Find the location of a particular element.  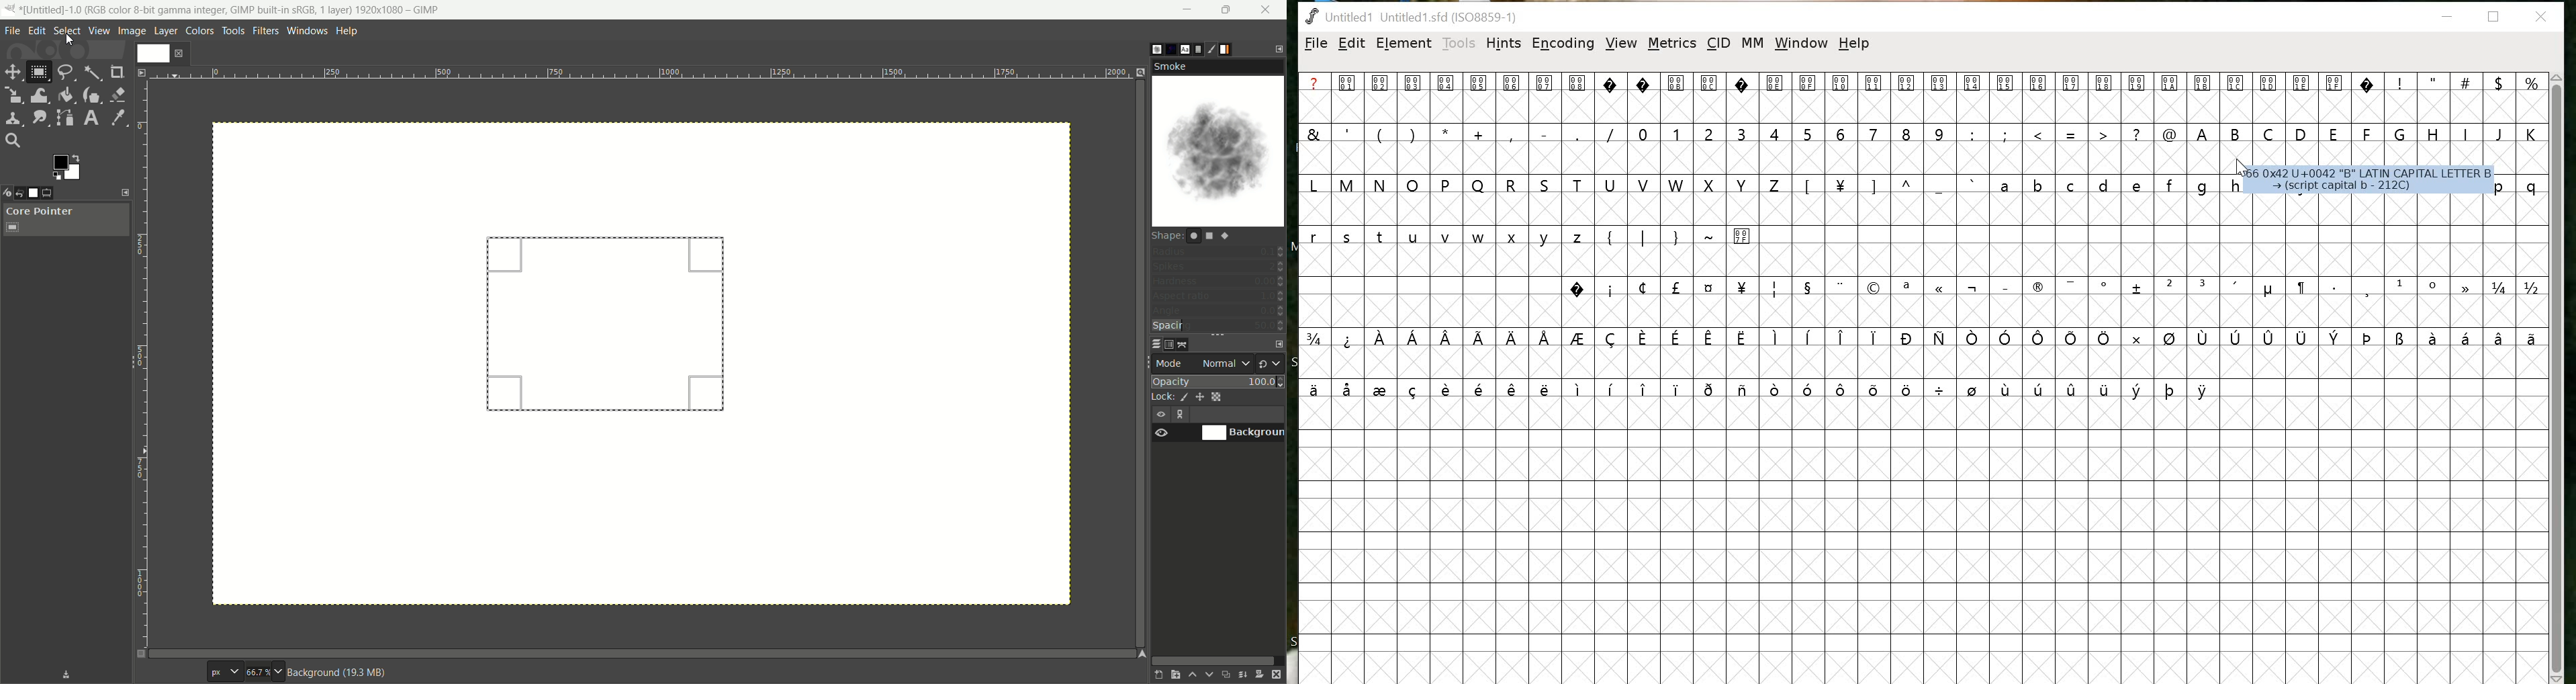

restore down is located at coordinates (2494, 17).